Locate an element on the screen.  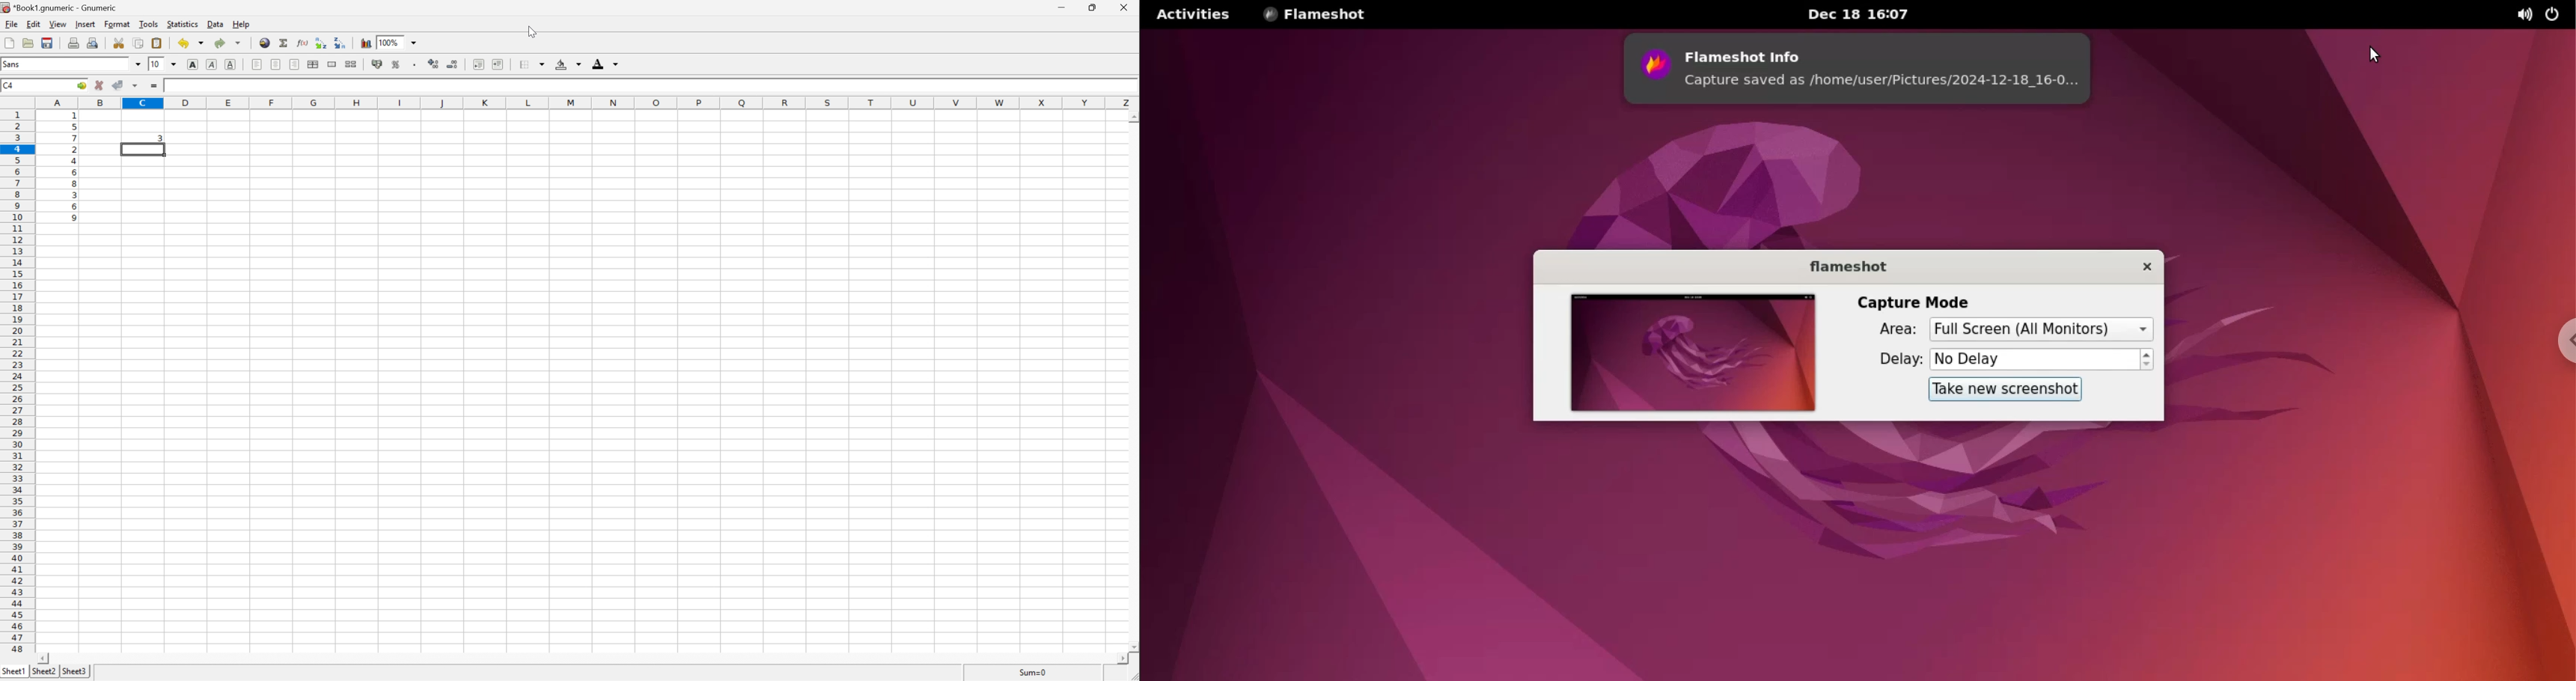
italic is located at coordinates (211, 64).